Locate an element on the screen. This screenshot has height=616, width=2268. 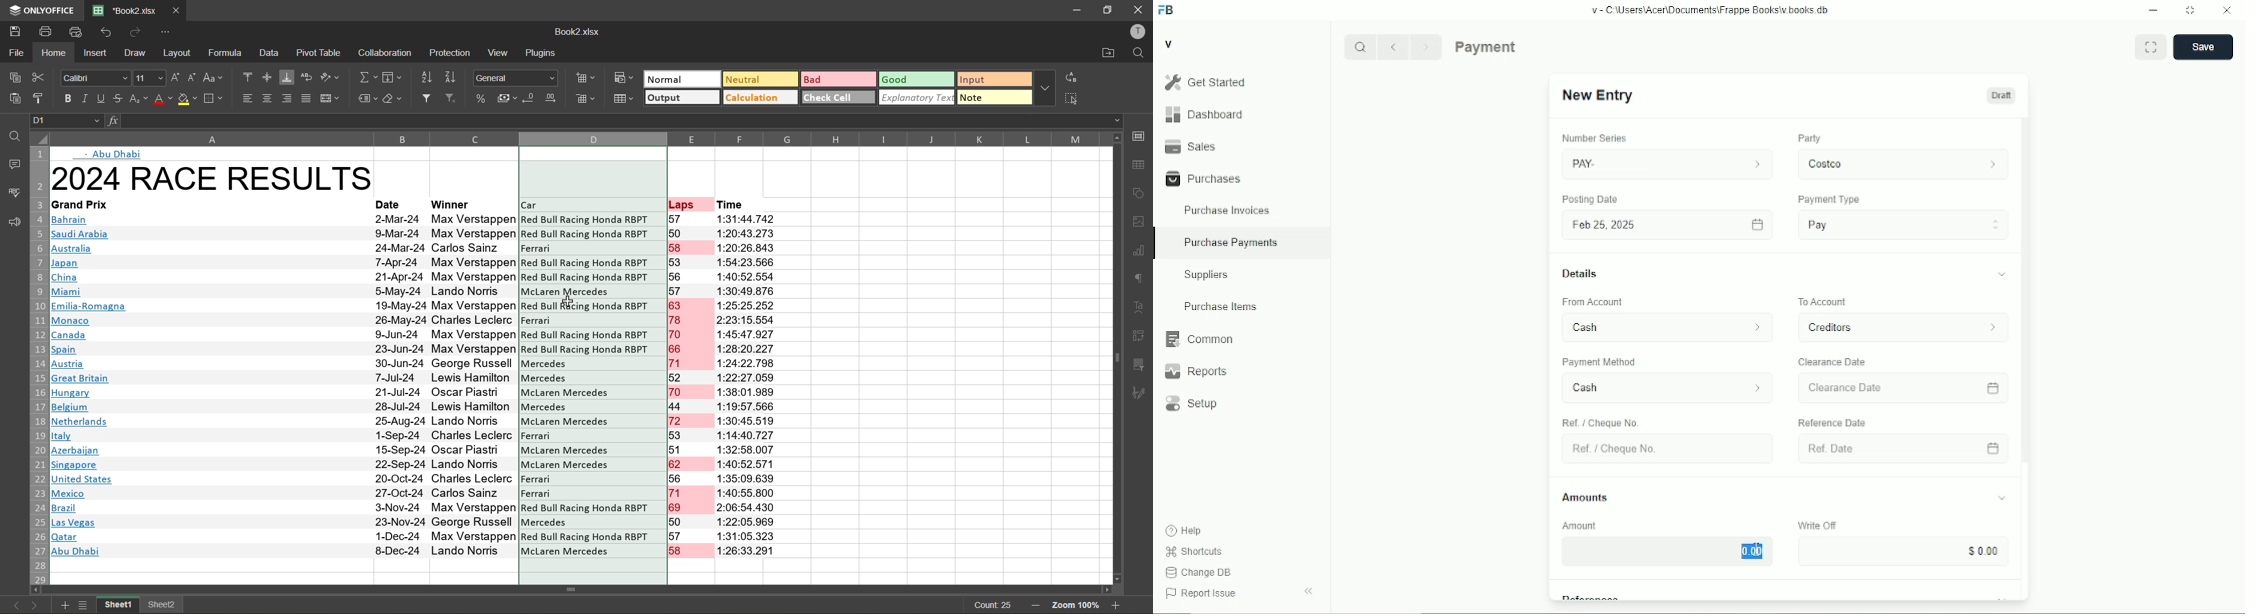
Pay is located at coordinates (1903, 226).